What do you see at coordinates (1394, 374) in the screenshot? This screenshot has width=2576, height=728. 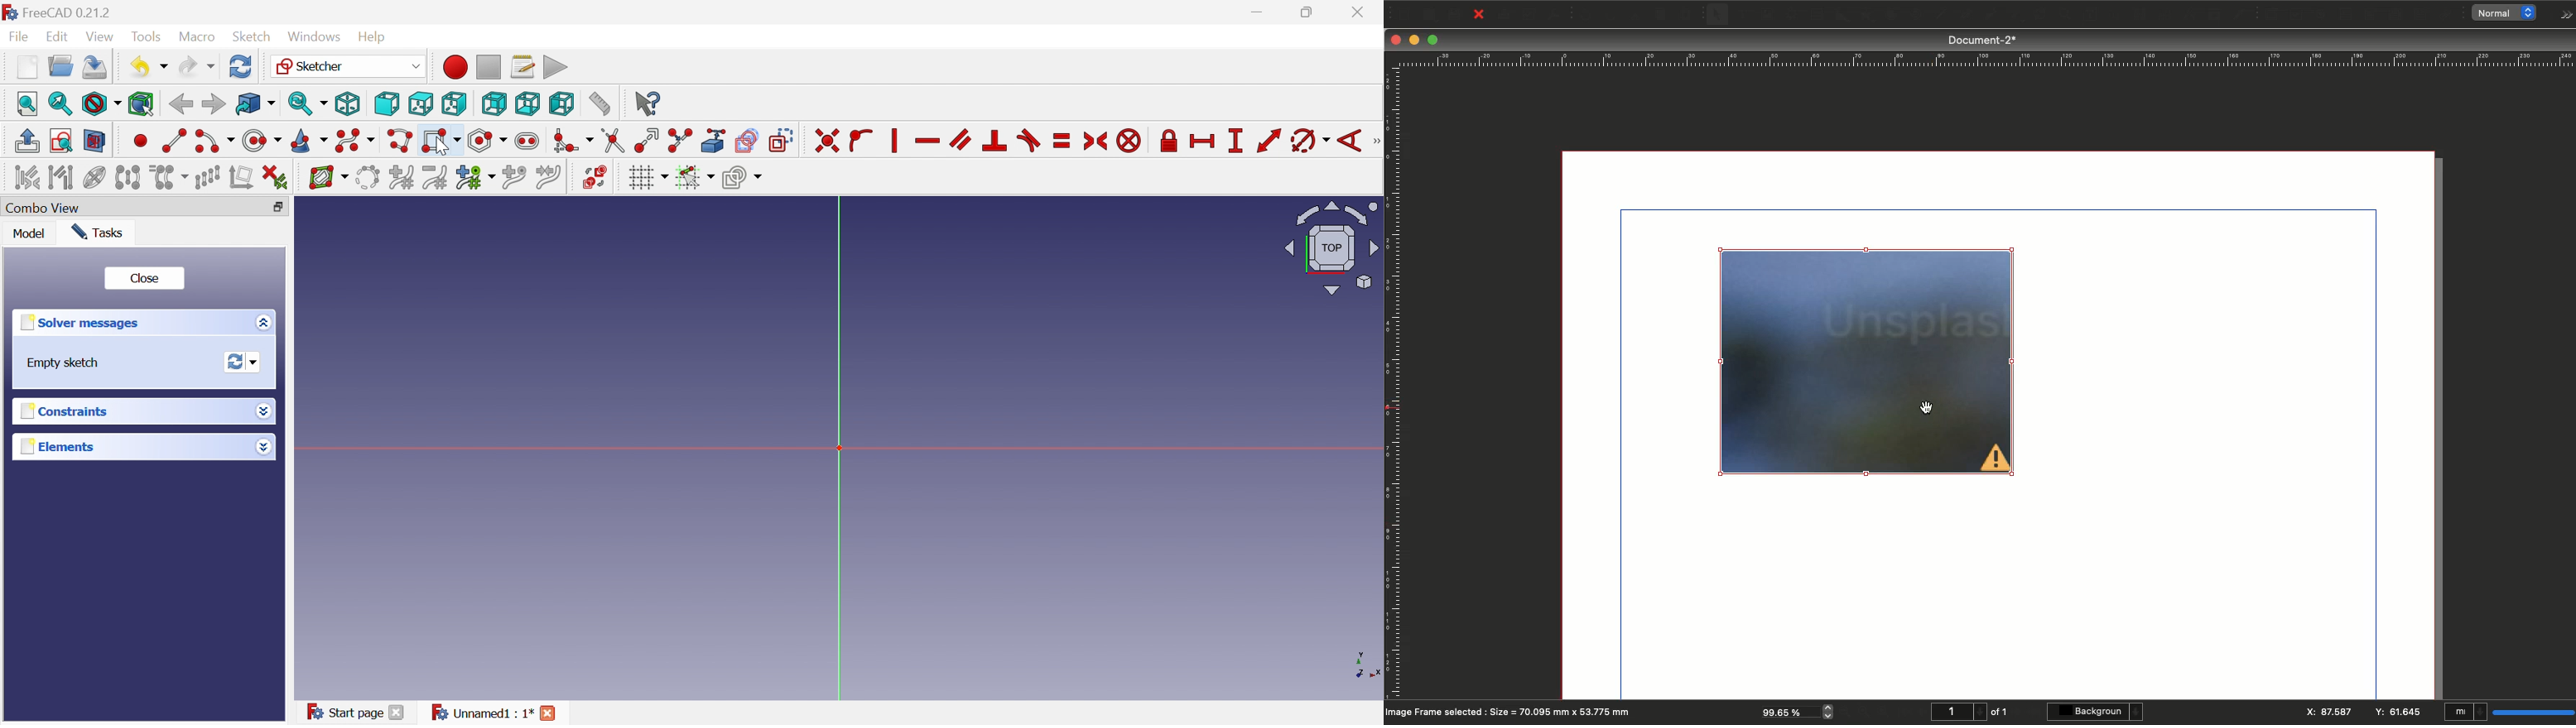 I see `Ruler` at bounding box center [1394, 374].